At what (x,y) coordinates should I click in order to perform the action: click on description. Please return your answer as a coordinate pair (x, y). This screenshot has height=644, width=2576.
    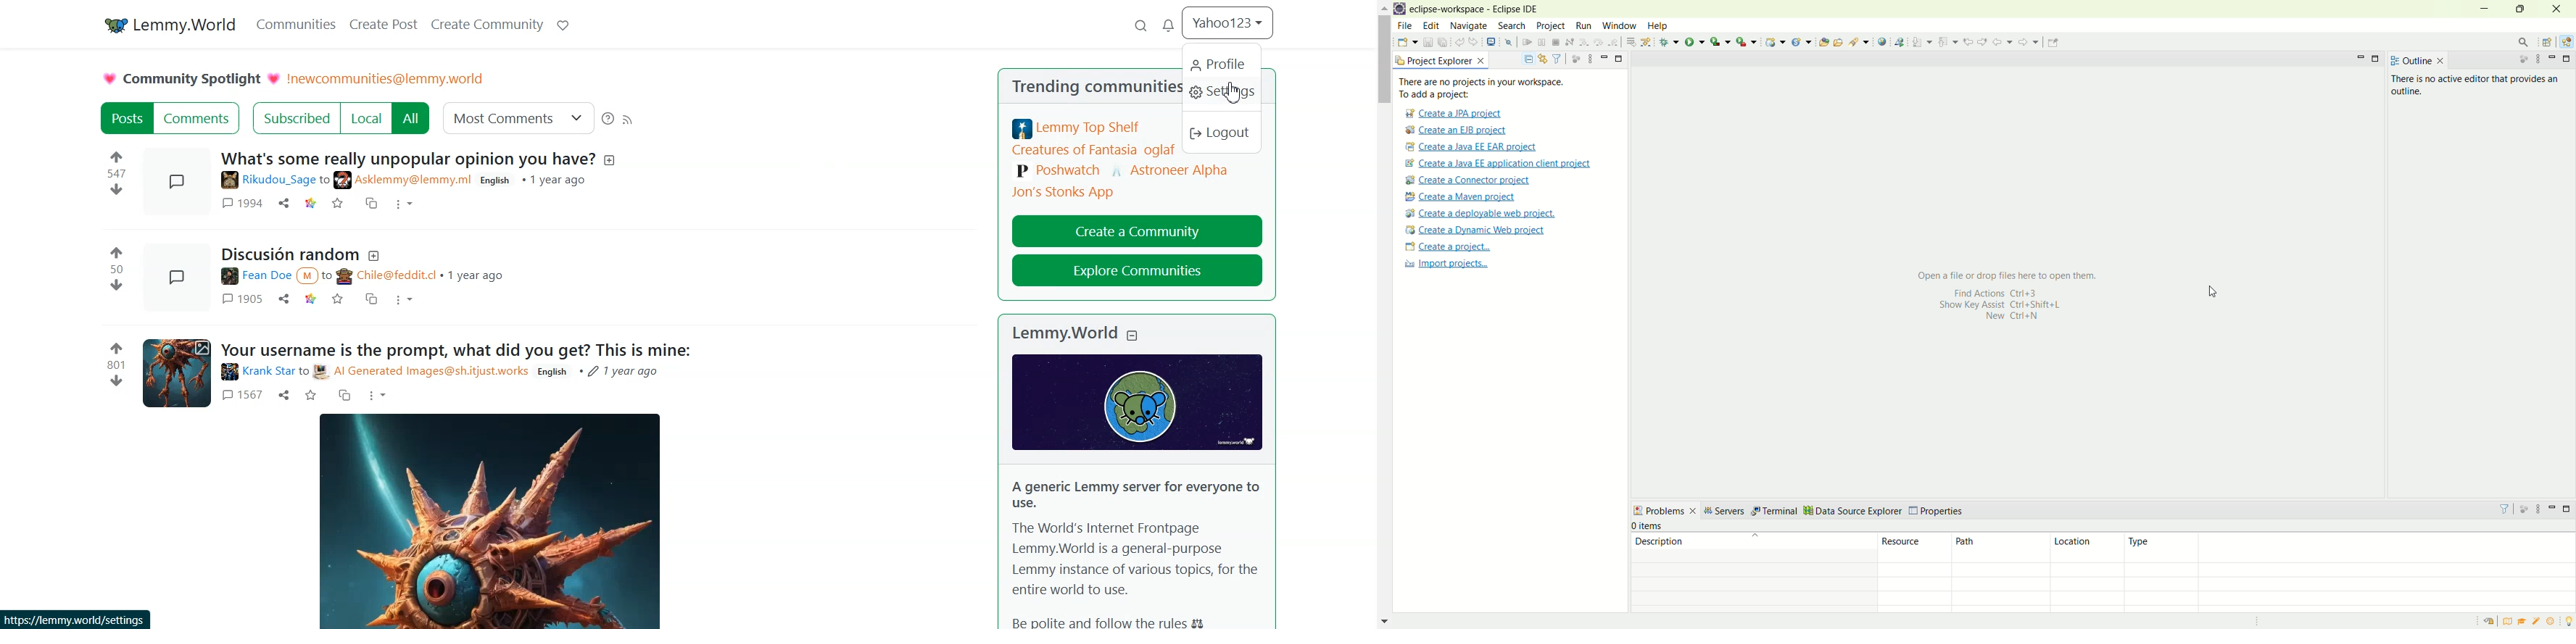
    Looking at the image, I should click on (376, 256).